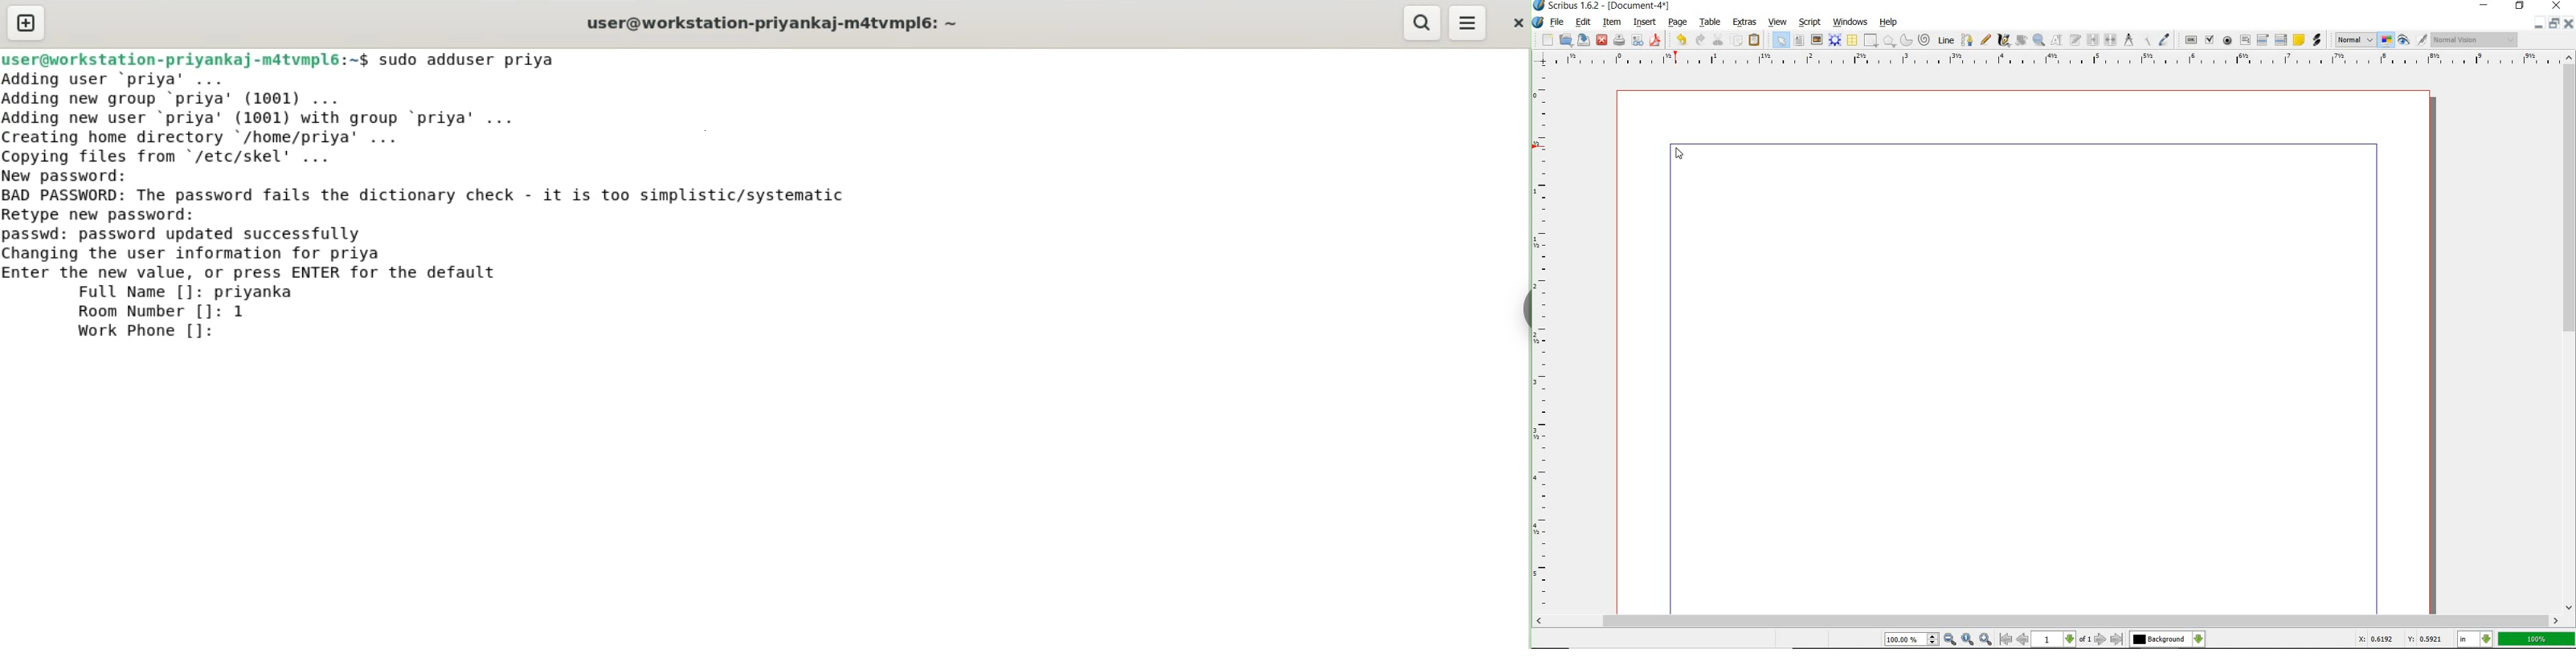 The width and height of the screenshot is (2576, 672). What do you see at coordinates (2569, 333) in the screenshot?
I see `scrollbar` at bounding box center [2569, 333].